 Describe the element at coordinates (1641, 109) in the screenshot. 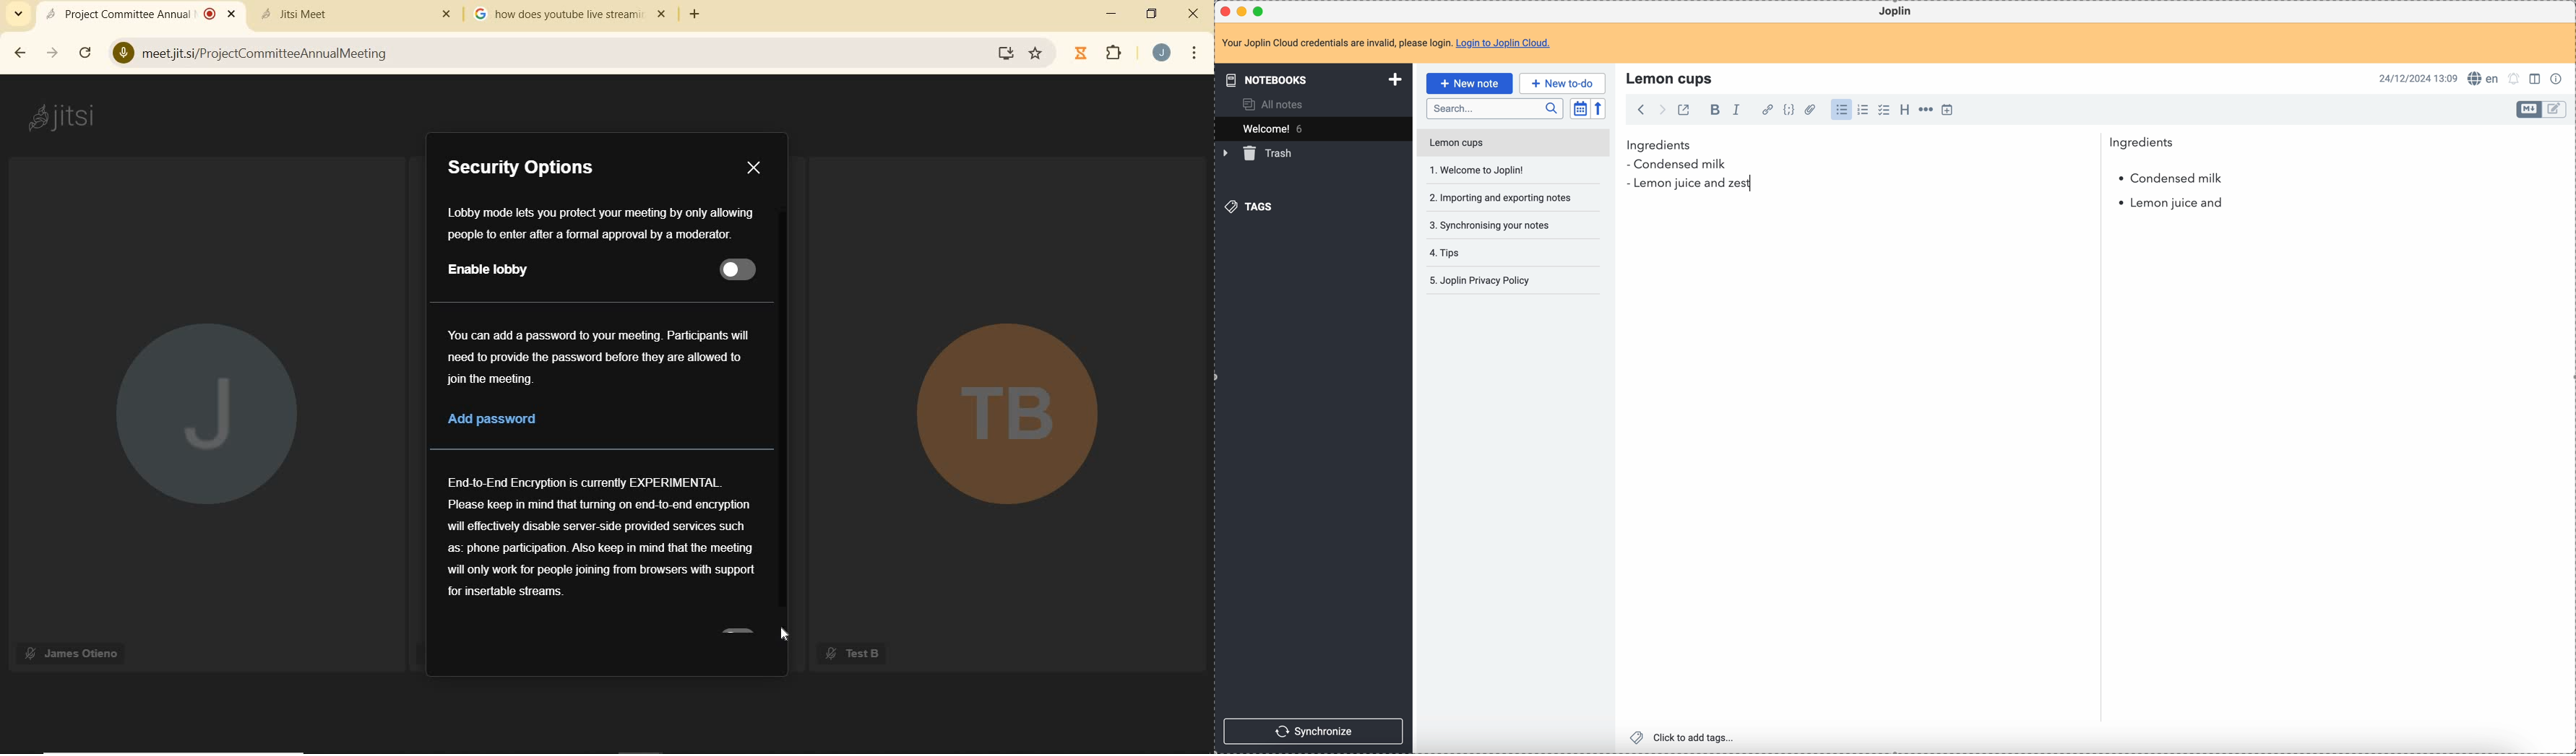

I see `back` at that location.